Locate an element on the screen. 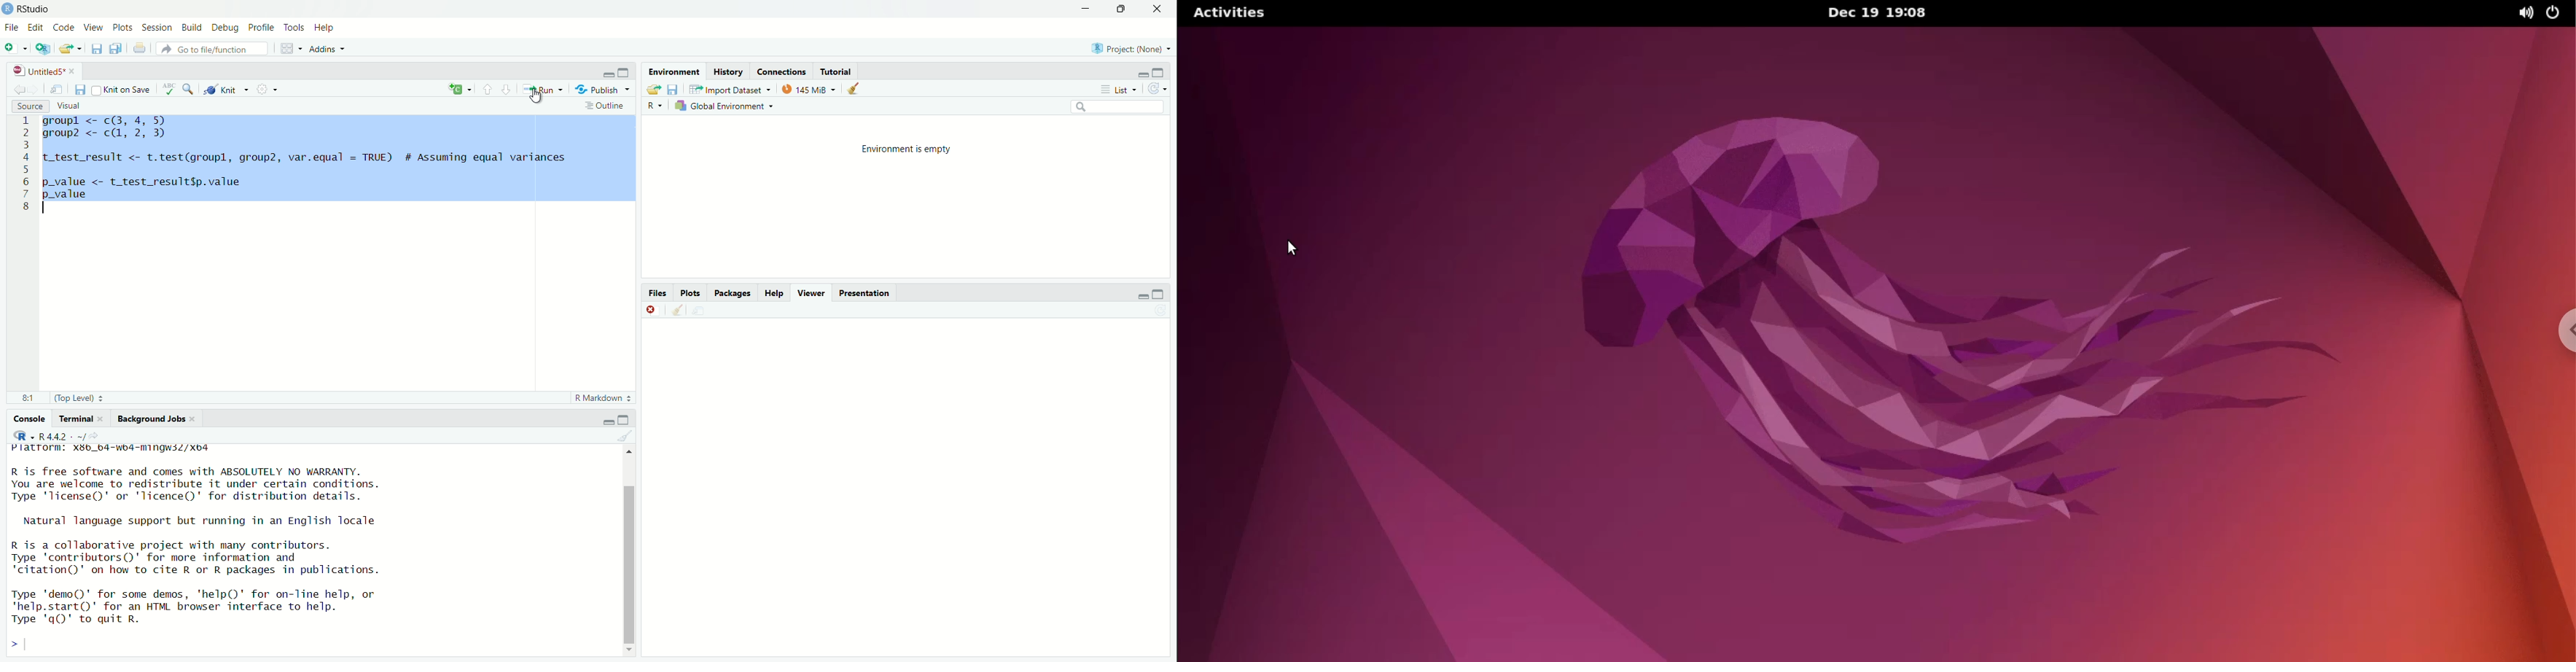 The image size is (2576, 672). clear objects from workspace is located at coordinates (856, 88).